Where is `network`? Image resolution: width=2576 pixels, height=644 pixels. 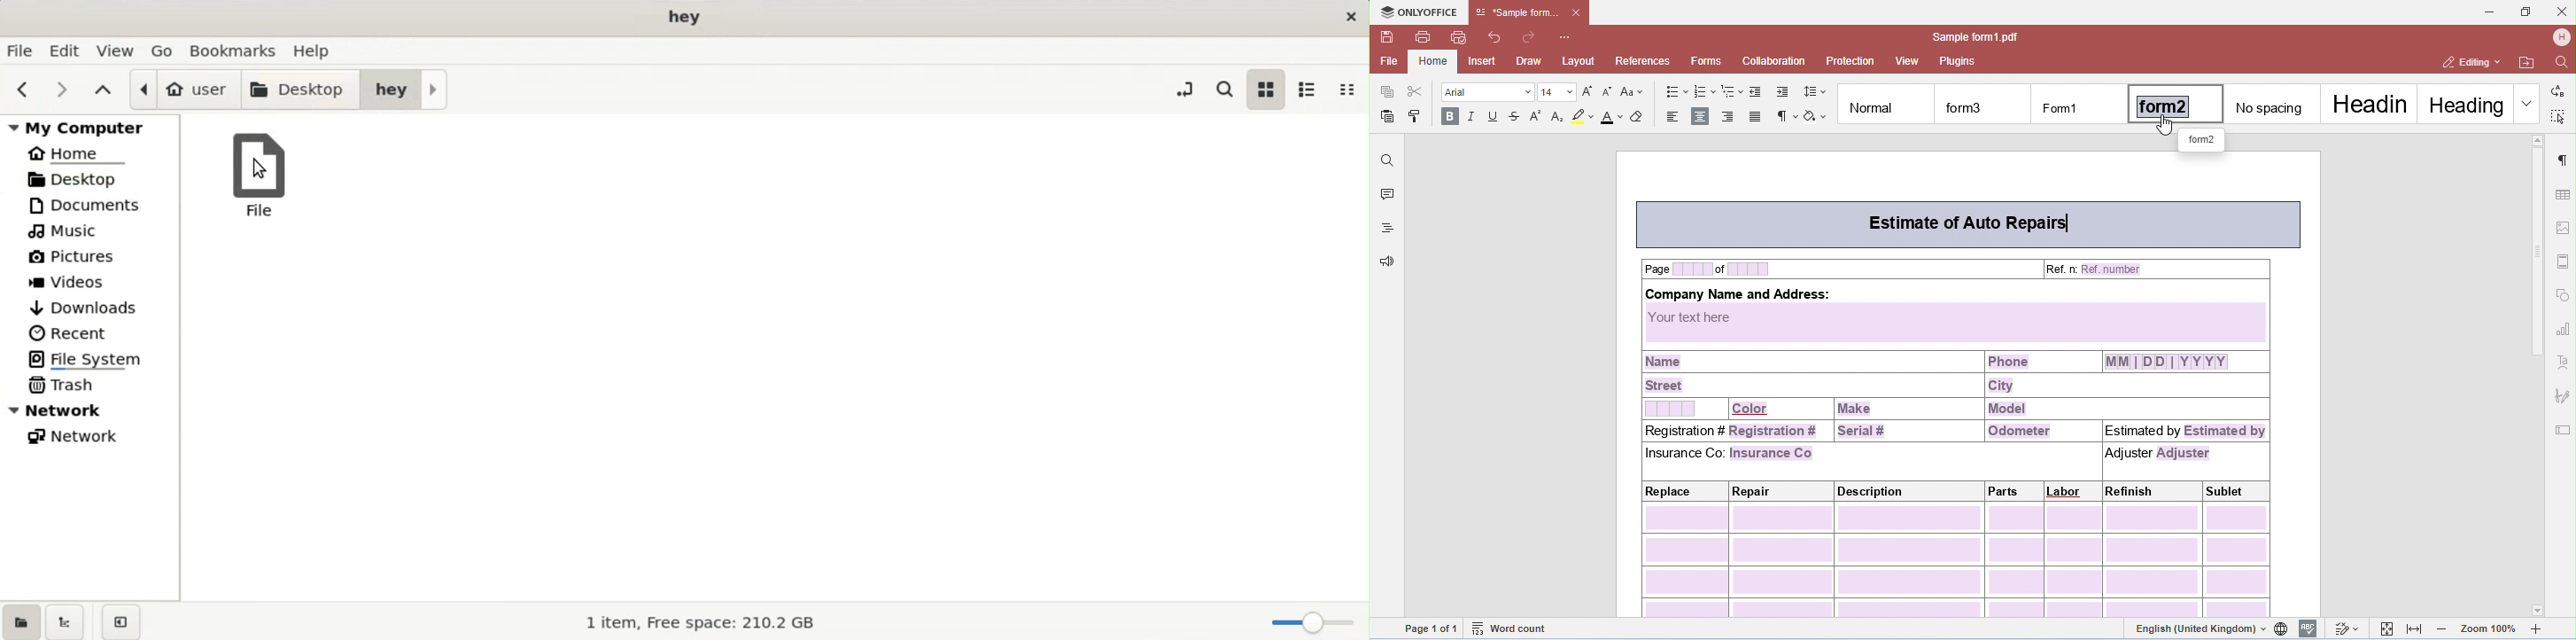
network is located at coordinates (80, 439).